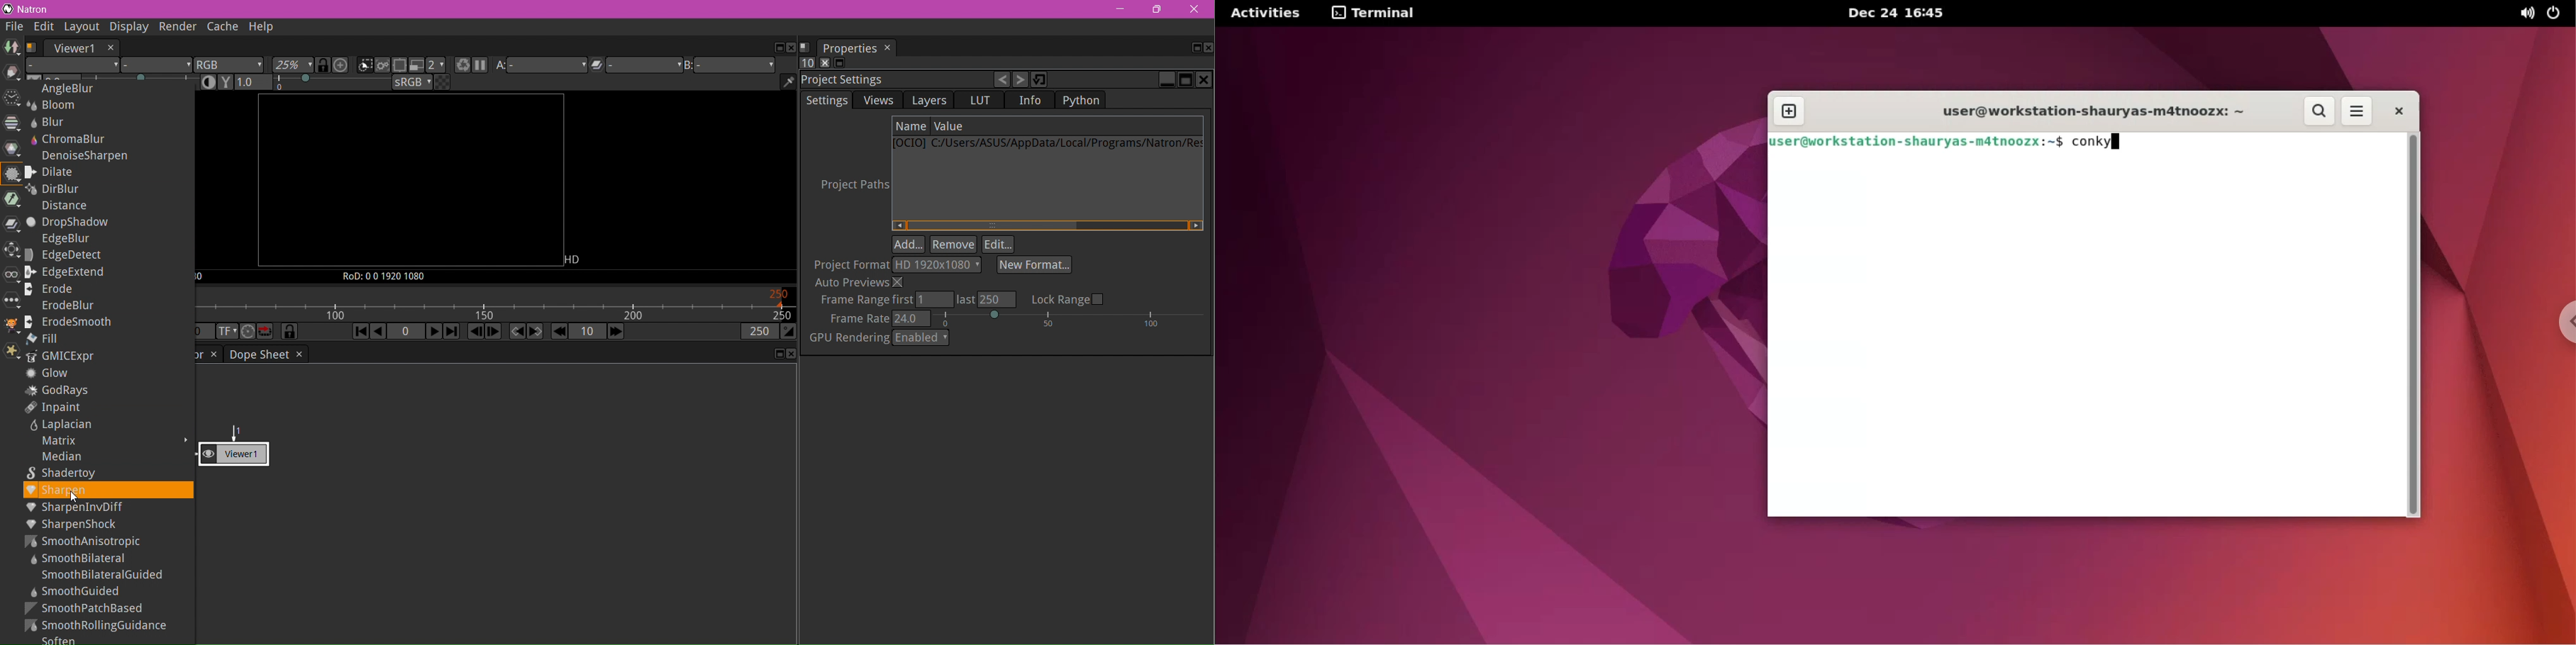  I want to click on Clears all the panels in the properties bin pane, so click(824, 63).